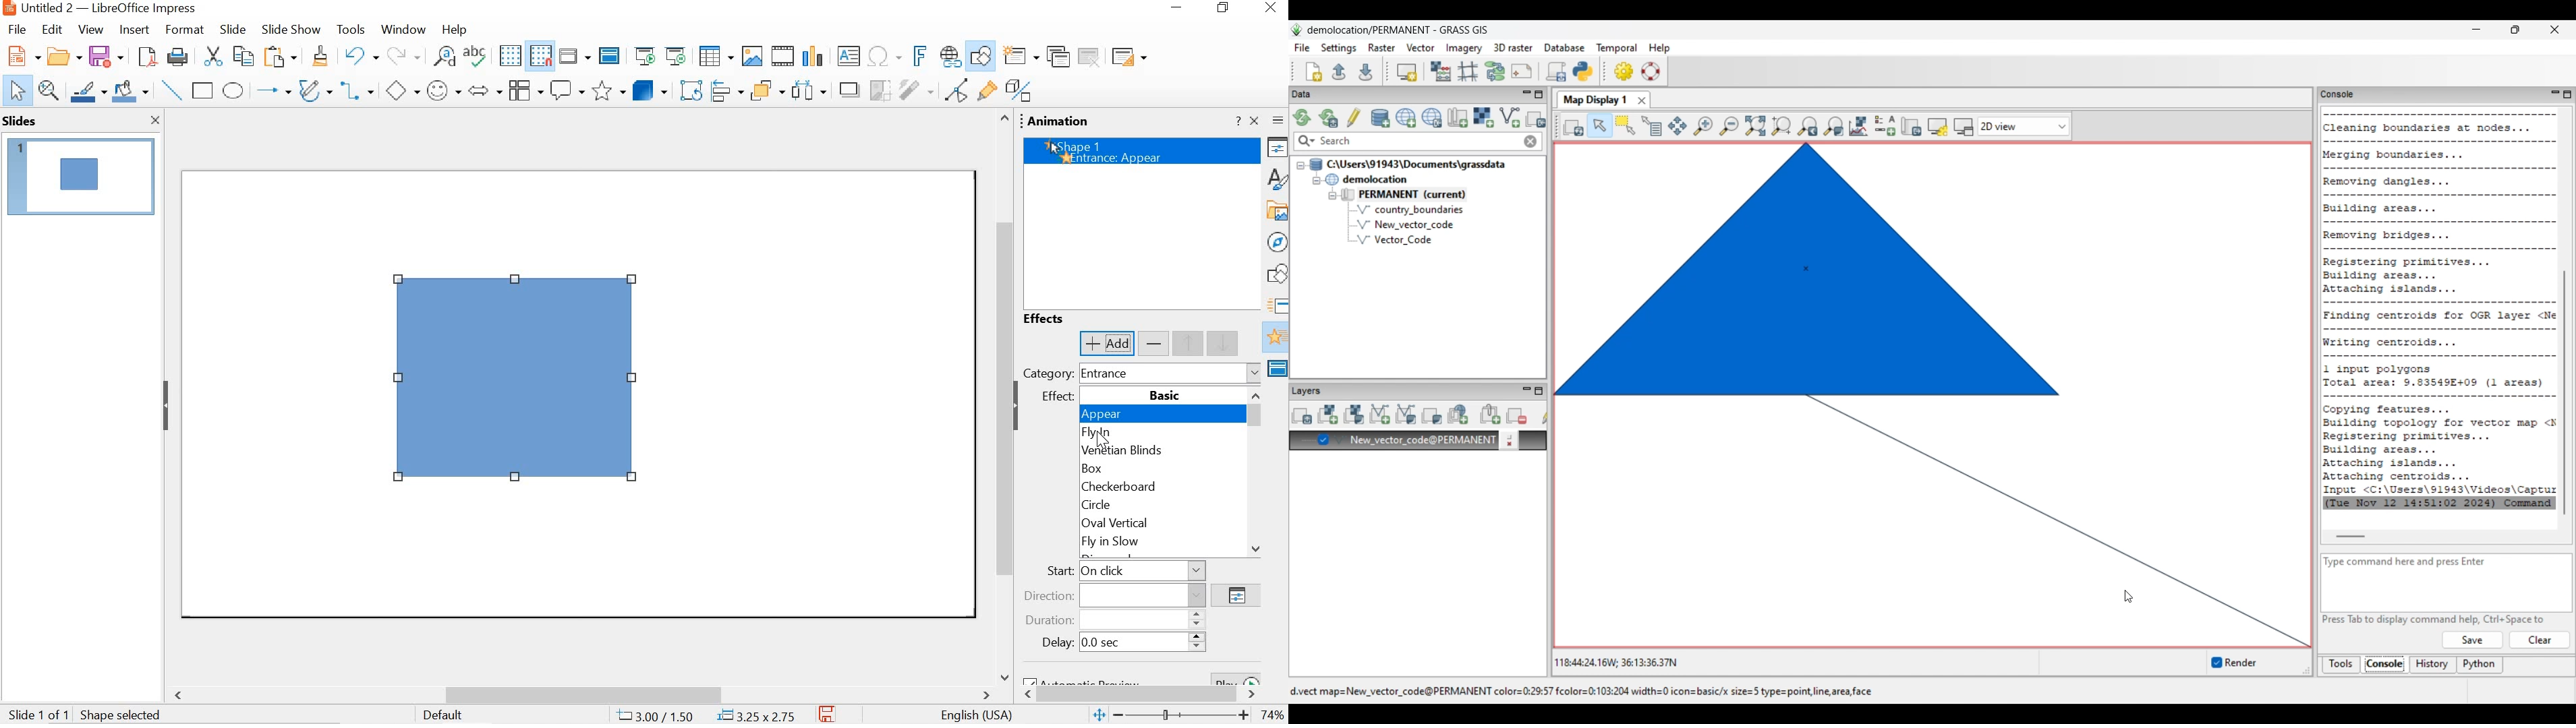 The image size is (2576, 728). What do you see at coordinates (985, 90) in the screenshot?
I see `gluepoint function` at bounding box center [985, 90].